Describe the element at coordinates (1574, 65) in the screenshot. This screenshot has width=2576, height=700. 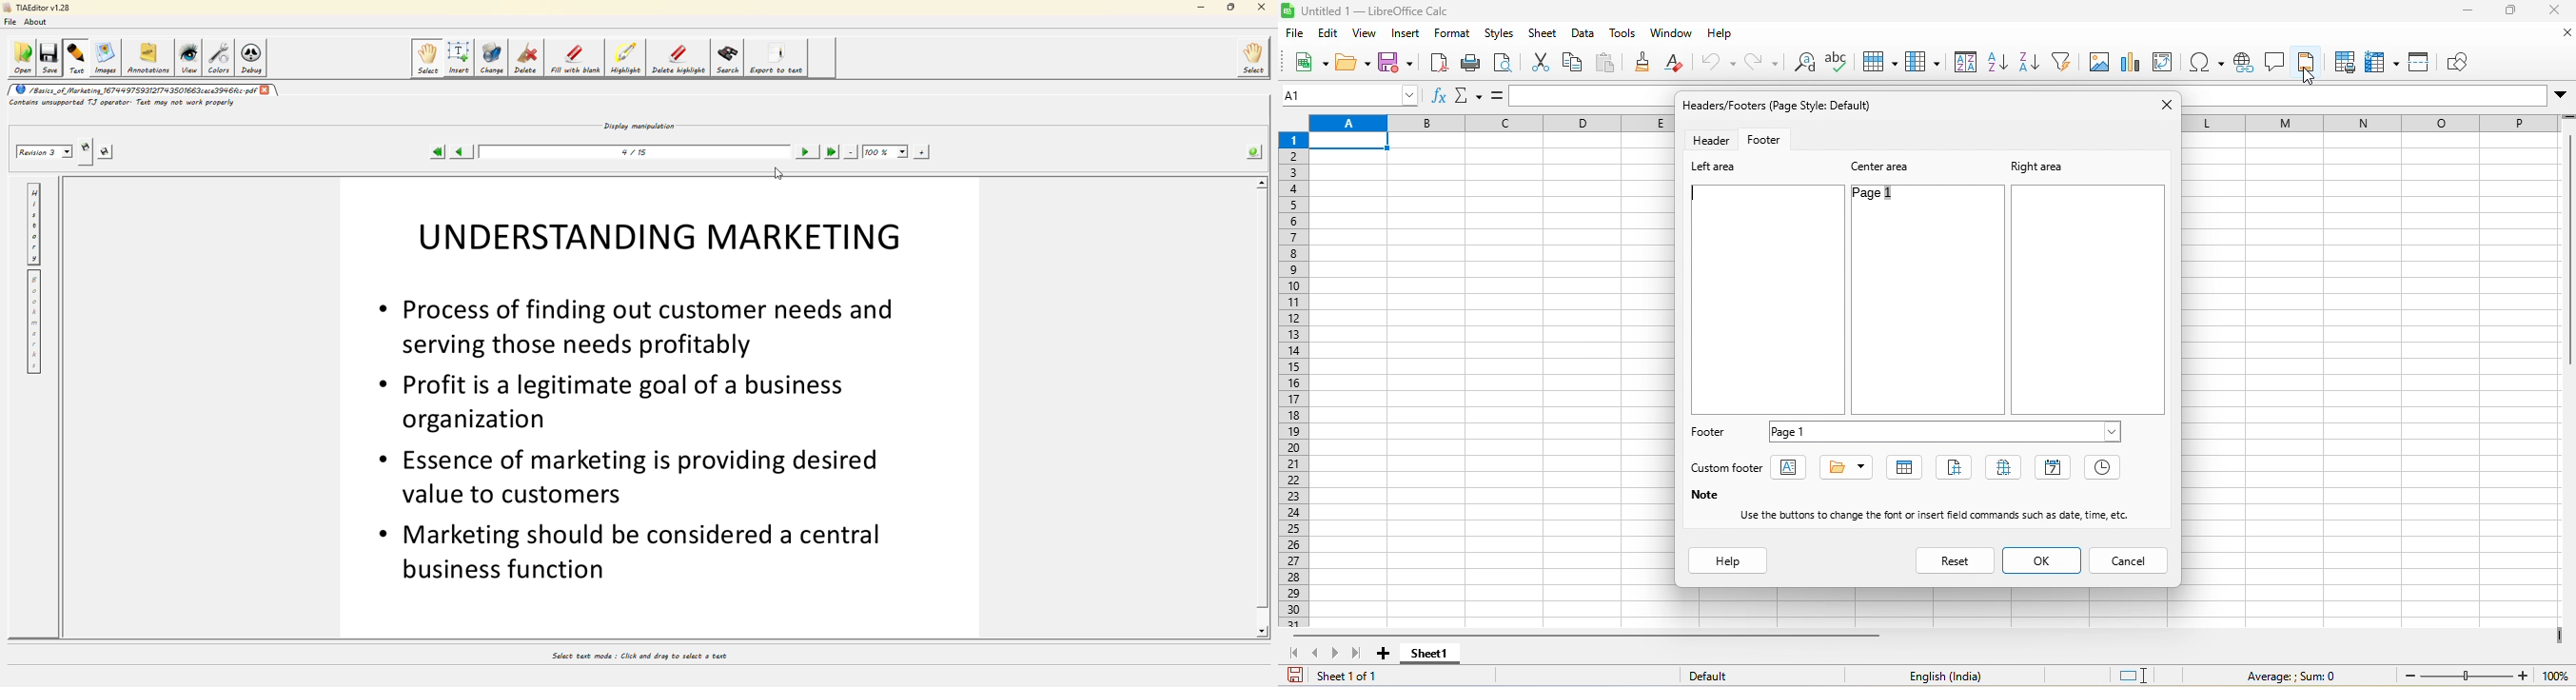
I see `copy` at that location.